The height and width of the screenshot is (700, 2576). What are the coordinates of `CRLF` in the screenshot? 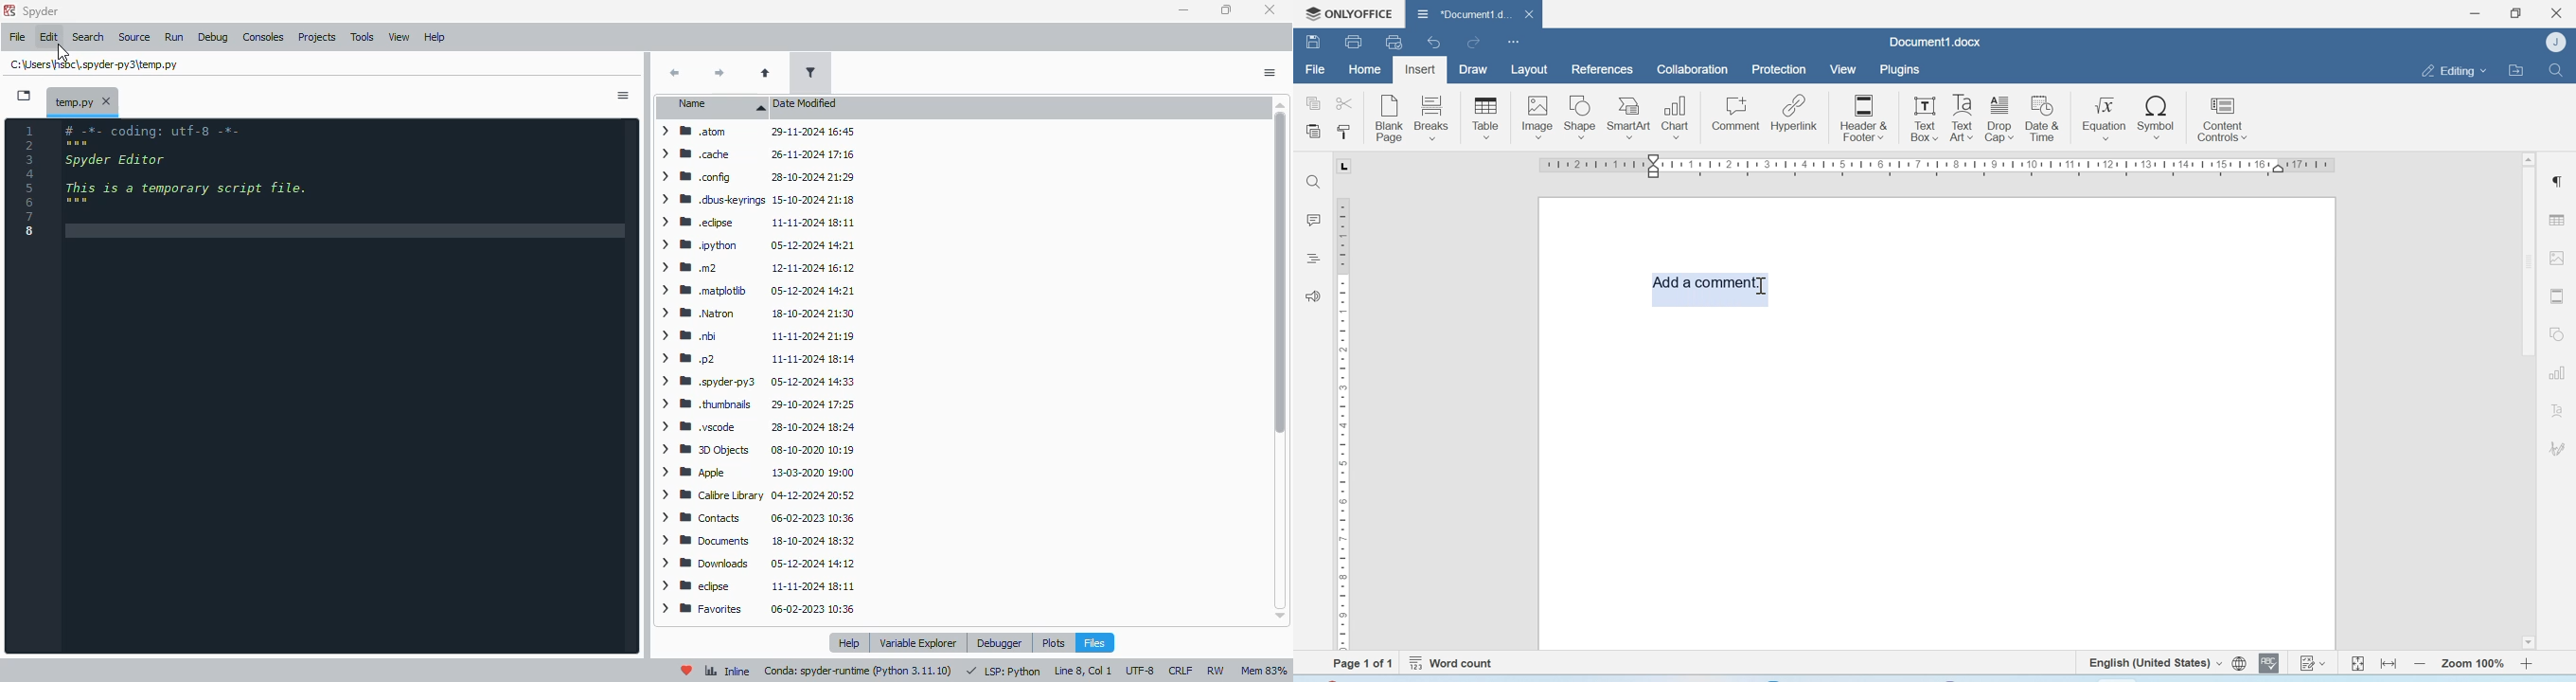 It's located at (1181, 671).